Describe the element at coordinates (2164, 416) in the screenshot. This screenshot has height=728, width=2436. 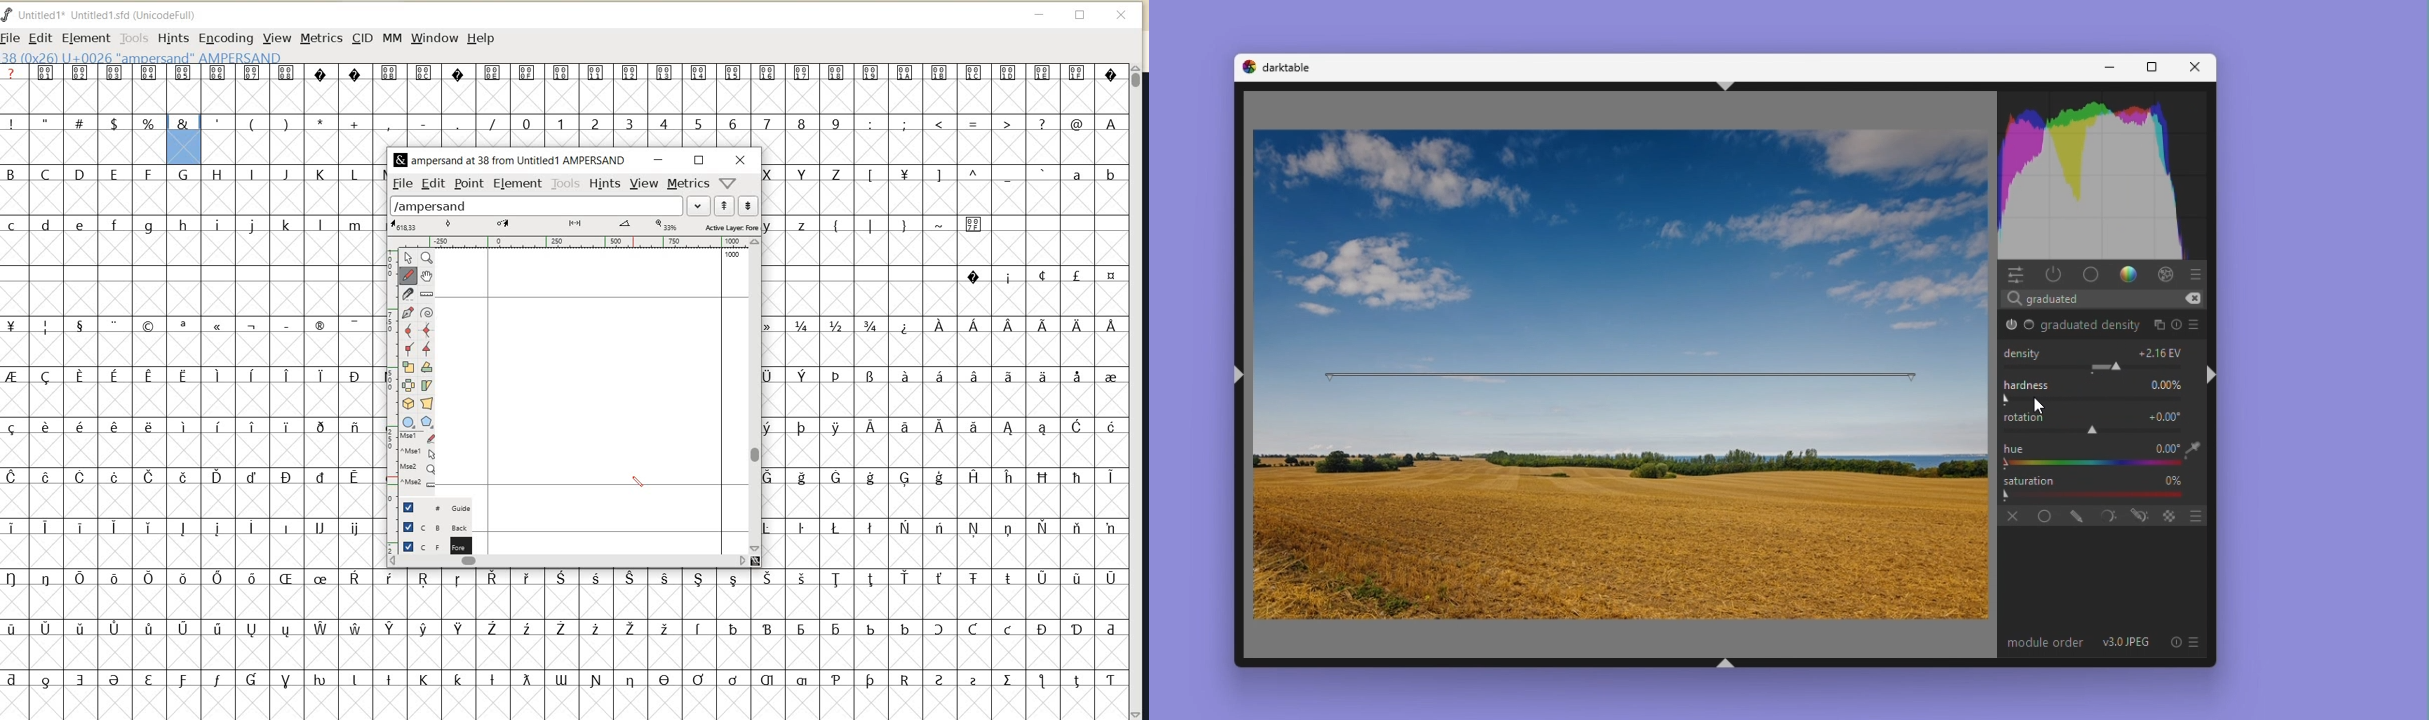
I see `+0.00` at that location.